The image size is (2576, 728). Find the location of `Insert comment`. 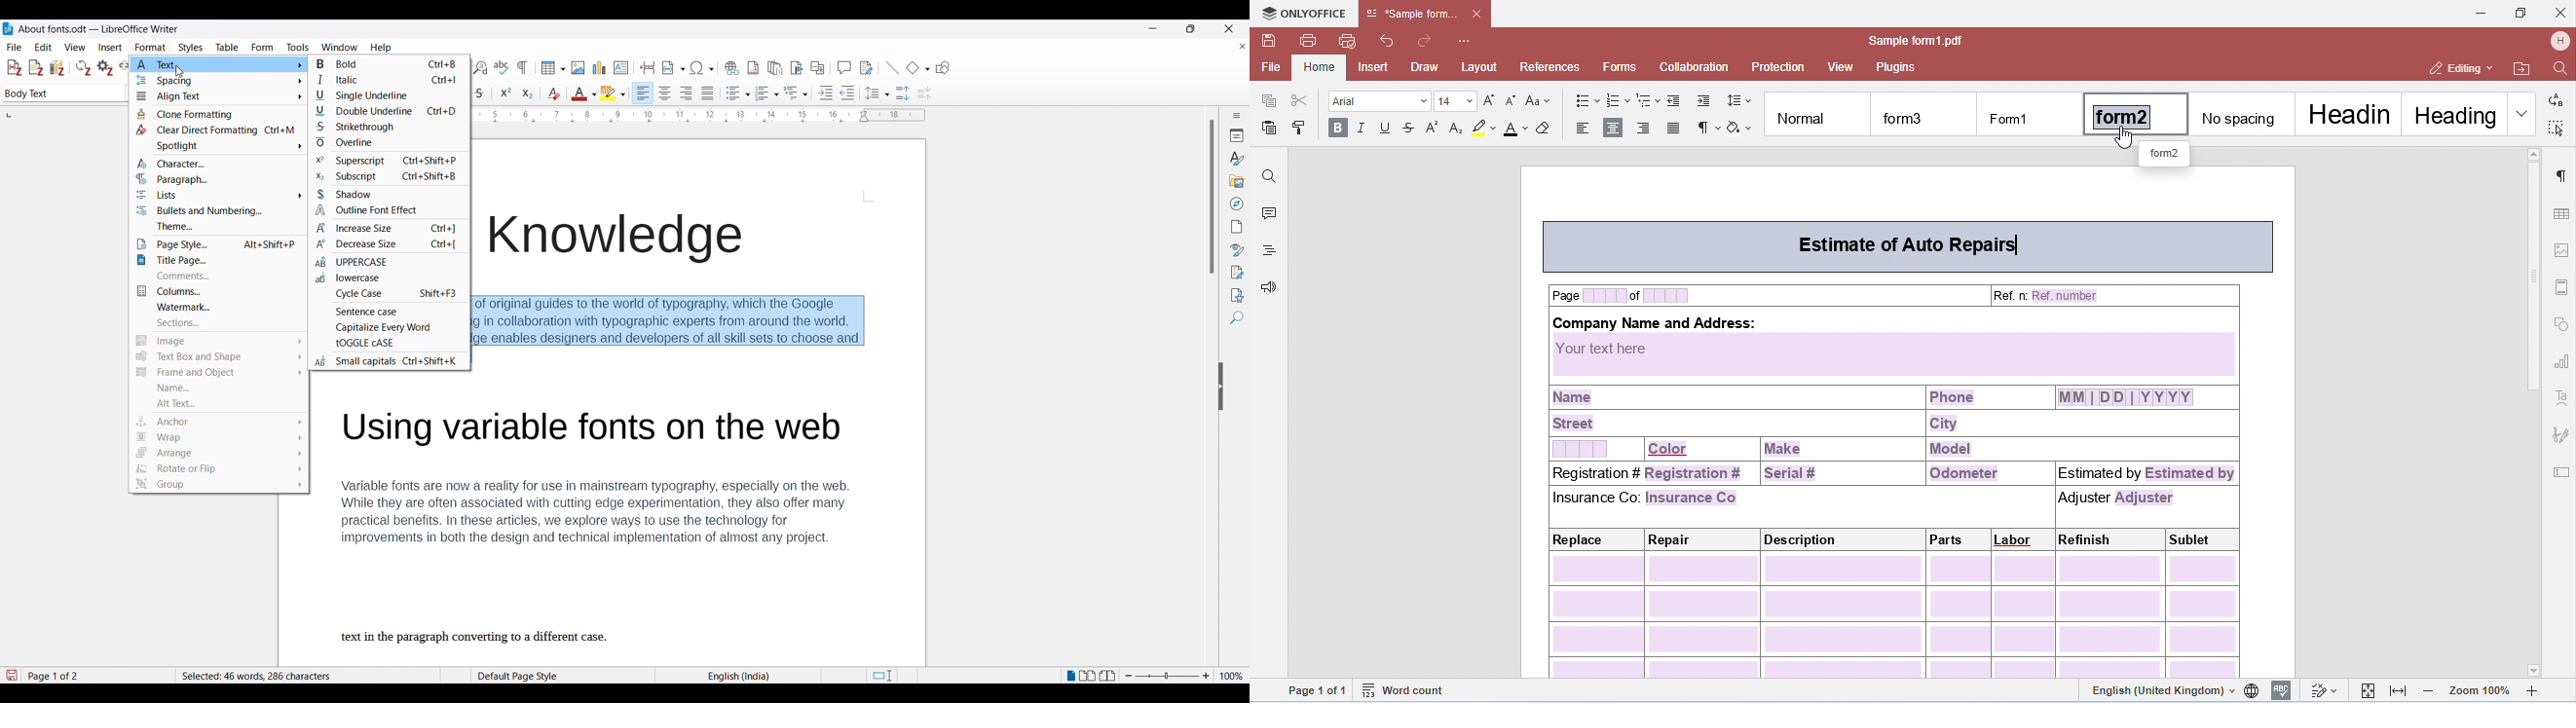

Insert comment is located at coordinates (844, 68).